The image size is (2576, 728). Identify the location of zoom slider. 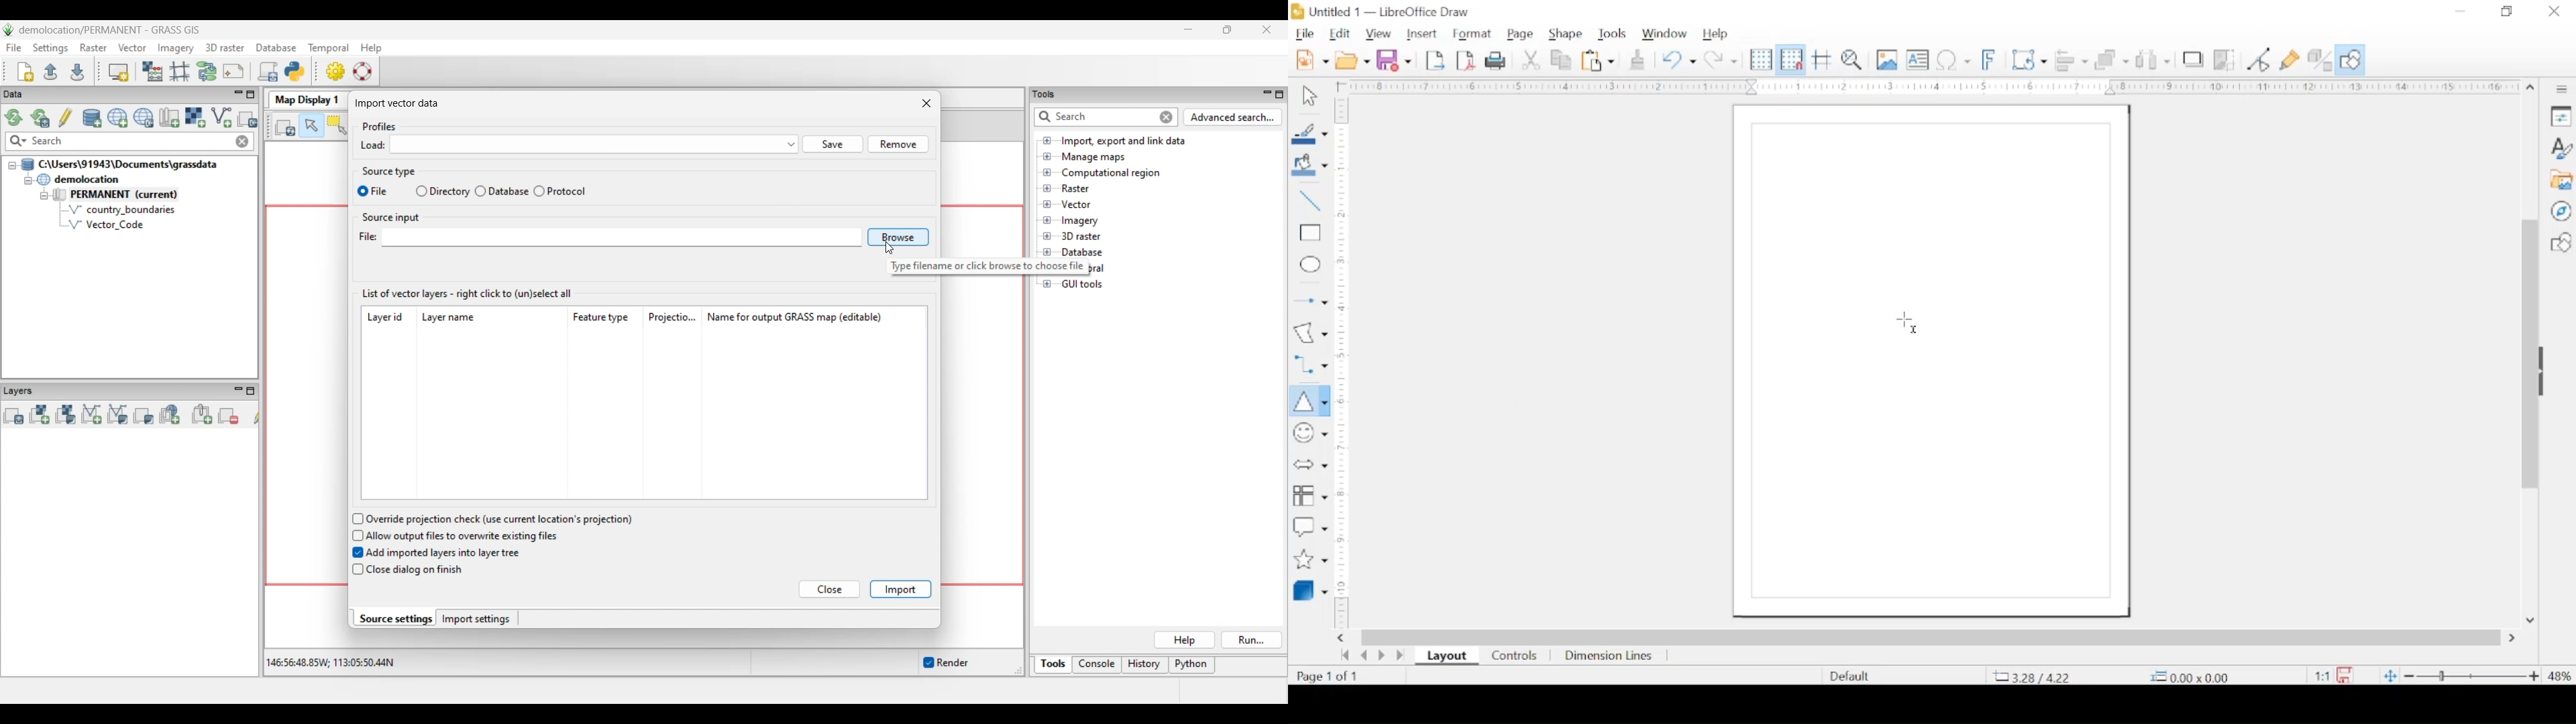
(2472, 676).